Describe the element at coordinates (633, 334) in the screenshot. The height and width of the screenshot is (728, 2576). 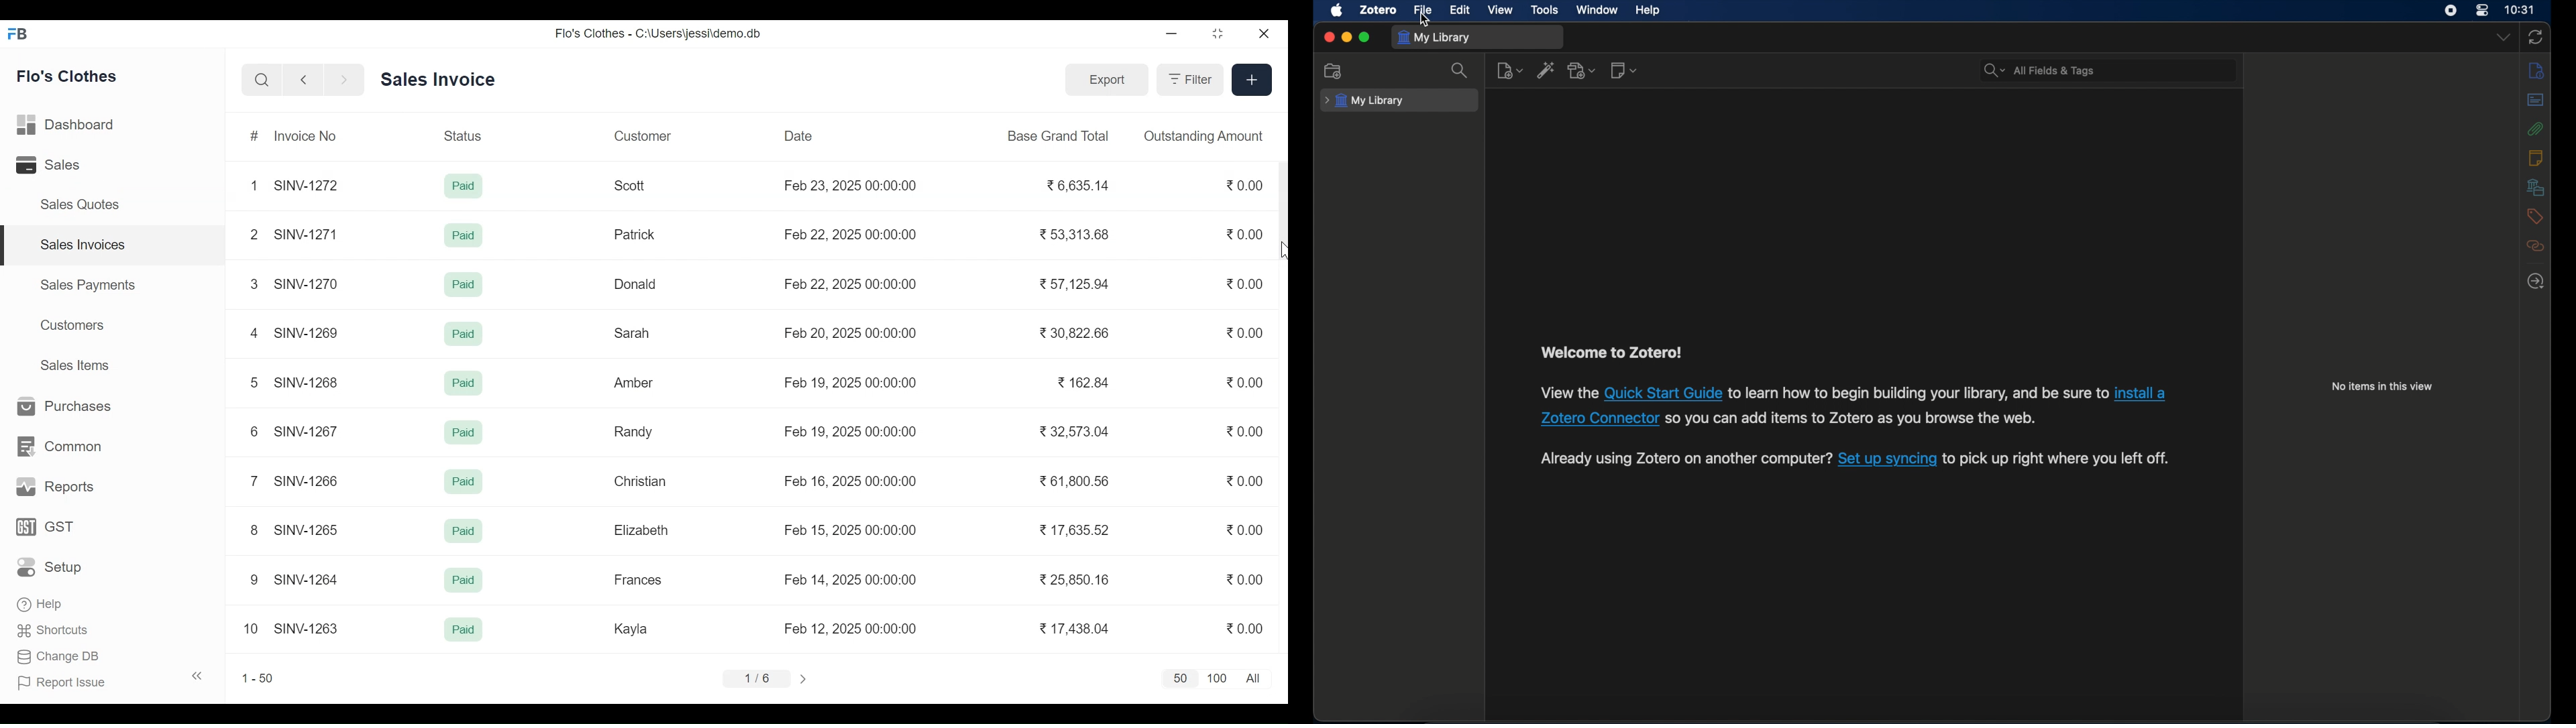
I see `Sarah` at that location.